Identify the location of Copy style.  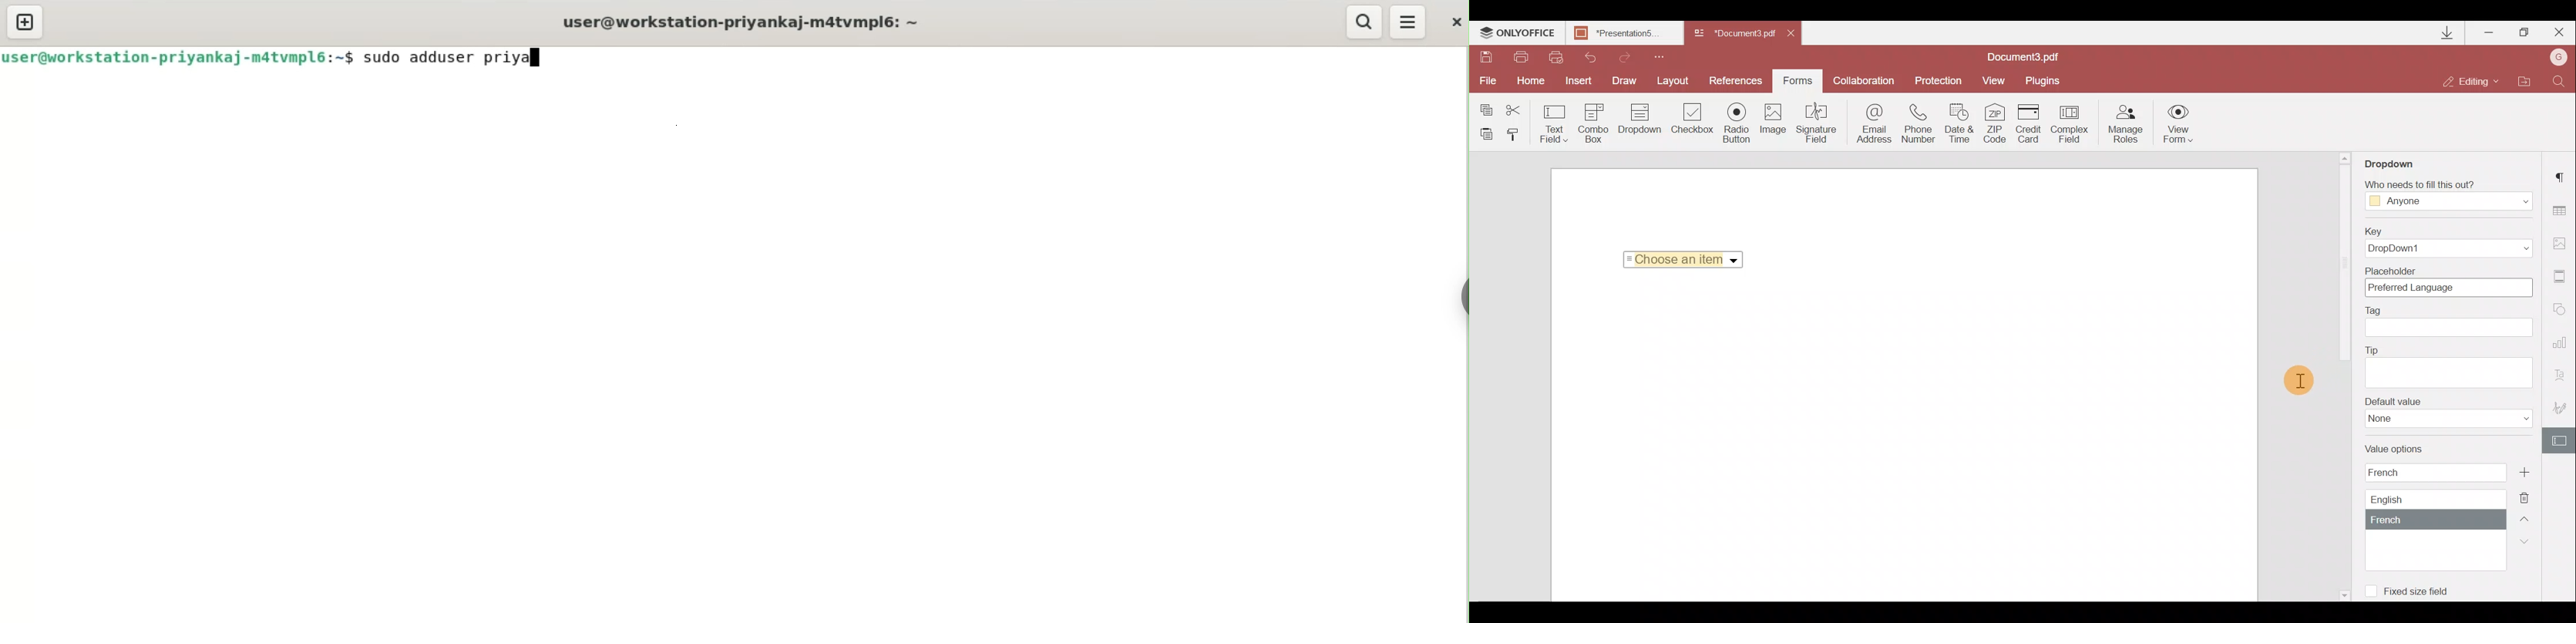
(1516, 134).